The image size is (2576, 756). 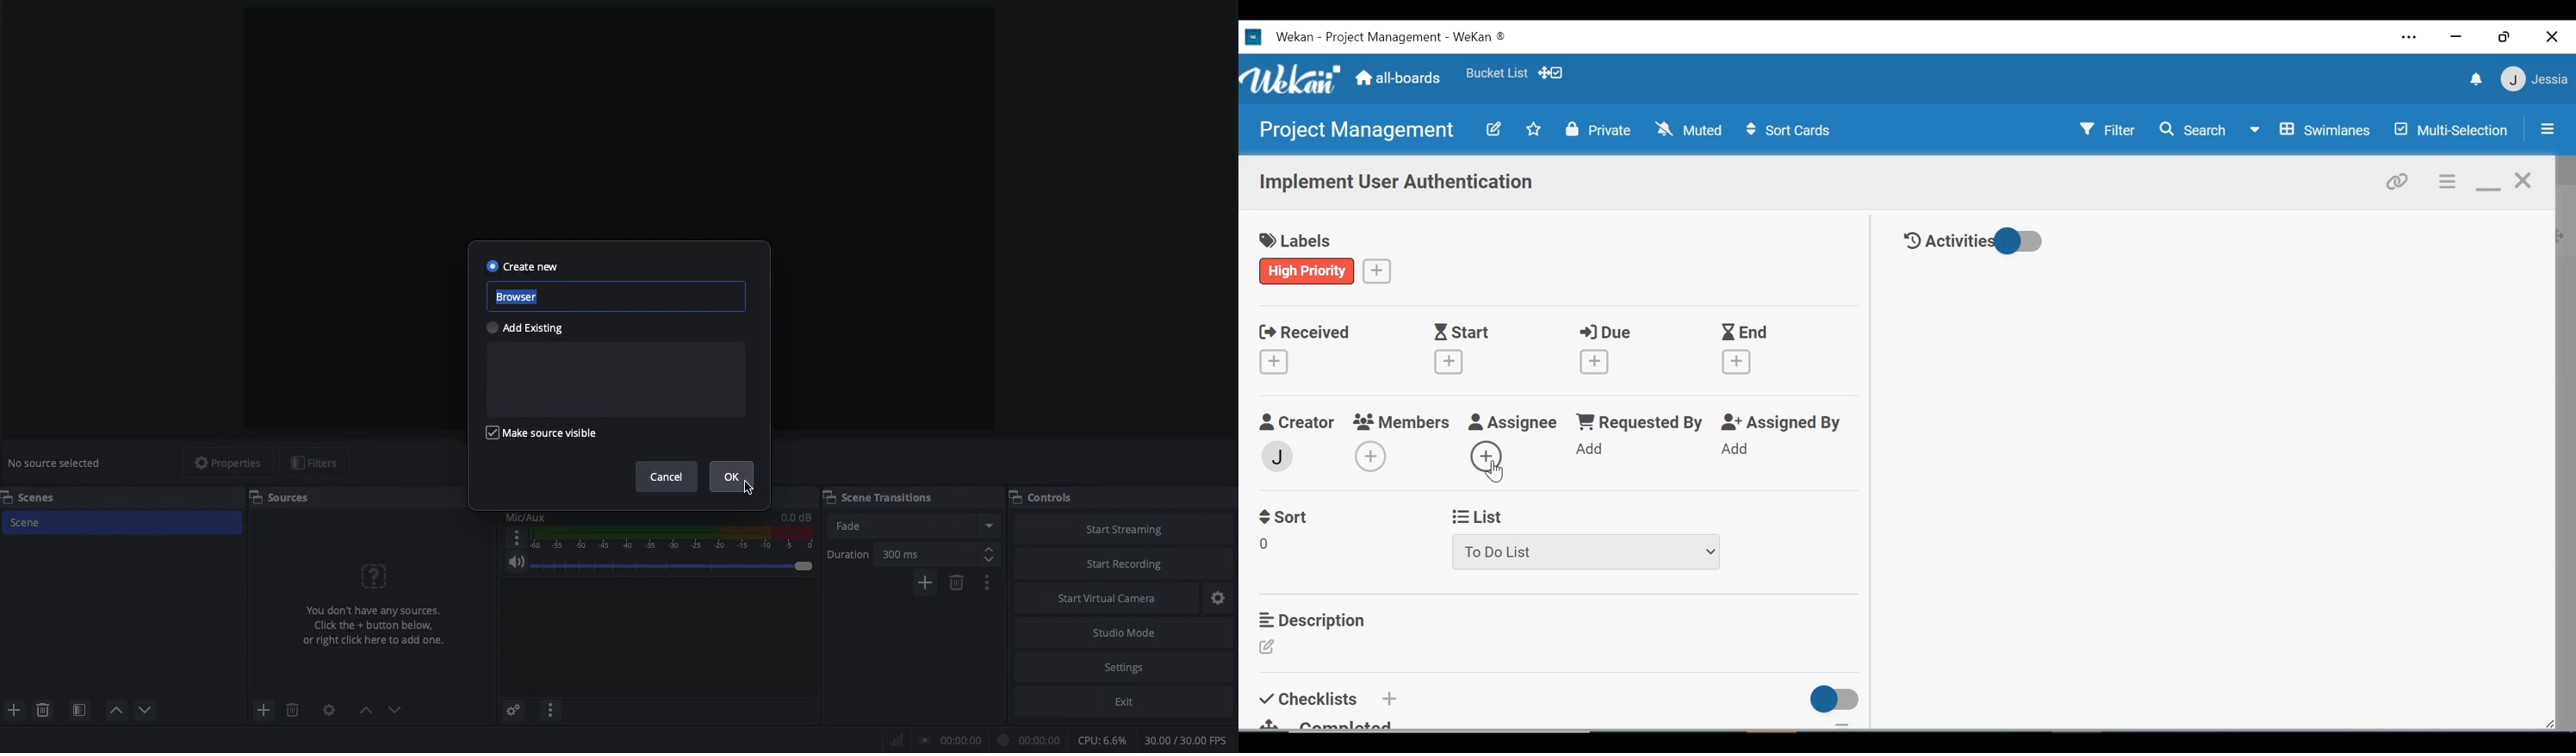 What do you see at coordinates (1785, 423) in the screenshot?
I see `Assigned By` at bounding box center [1785, 423].